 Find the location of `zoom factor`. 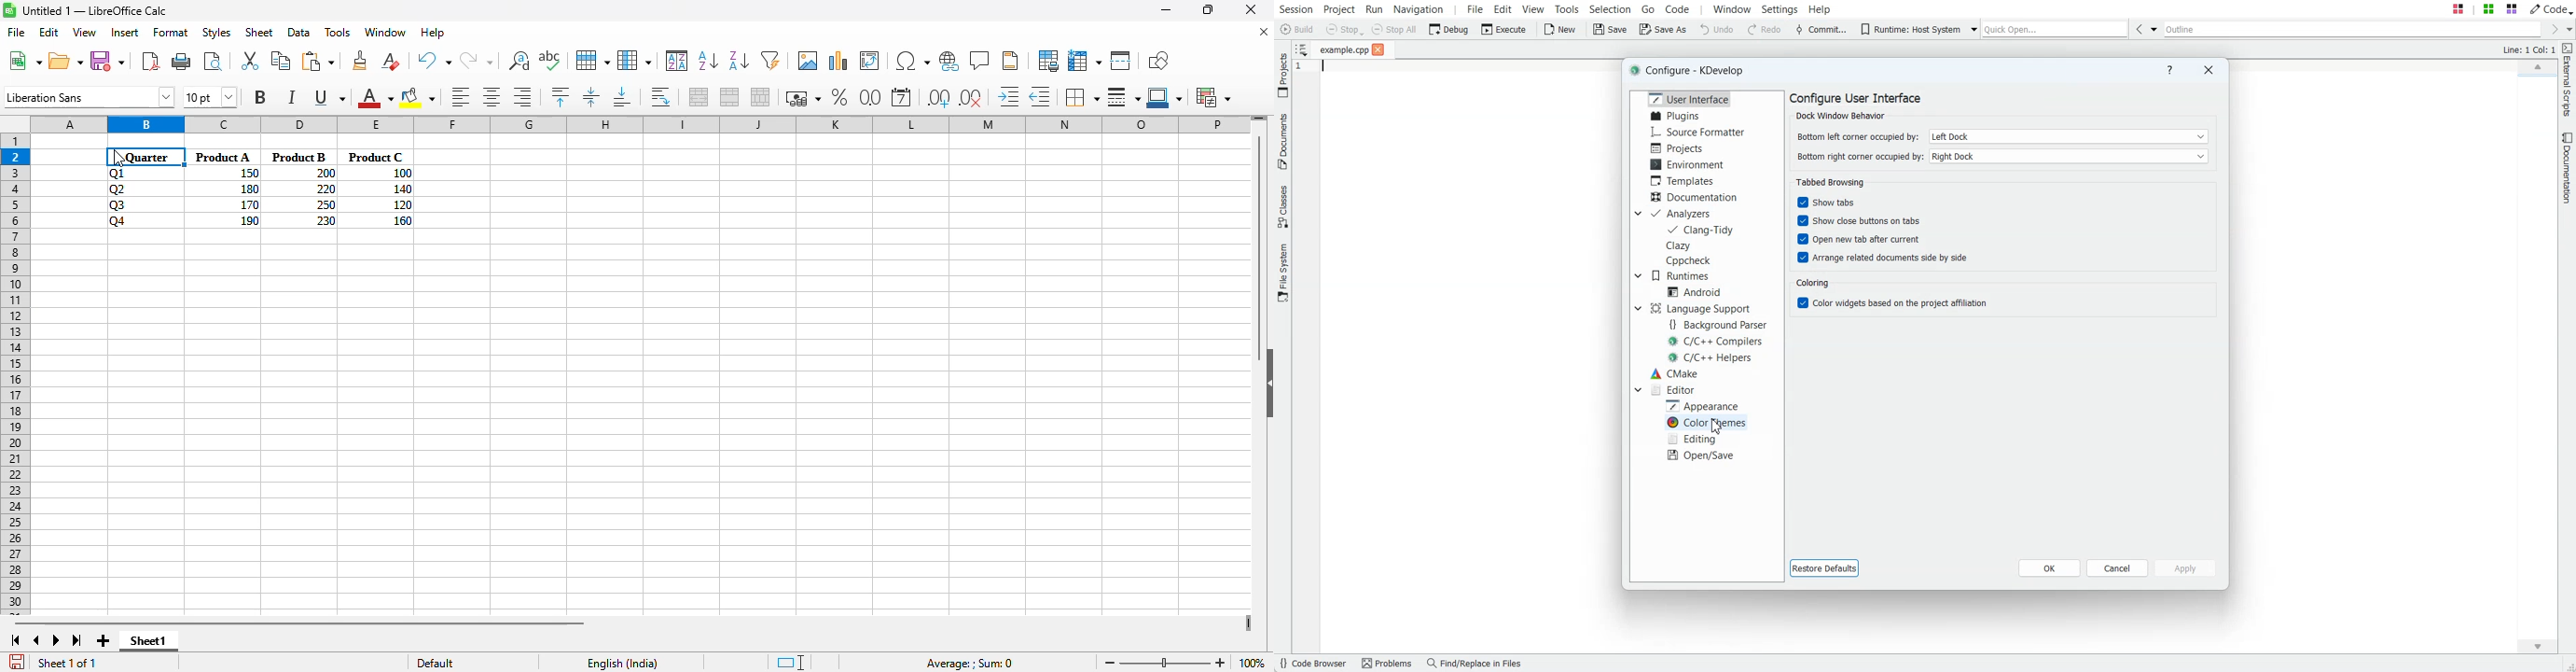

zoom factor is located at coordinates (1253, 663).